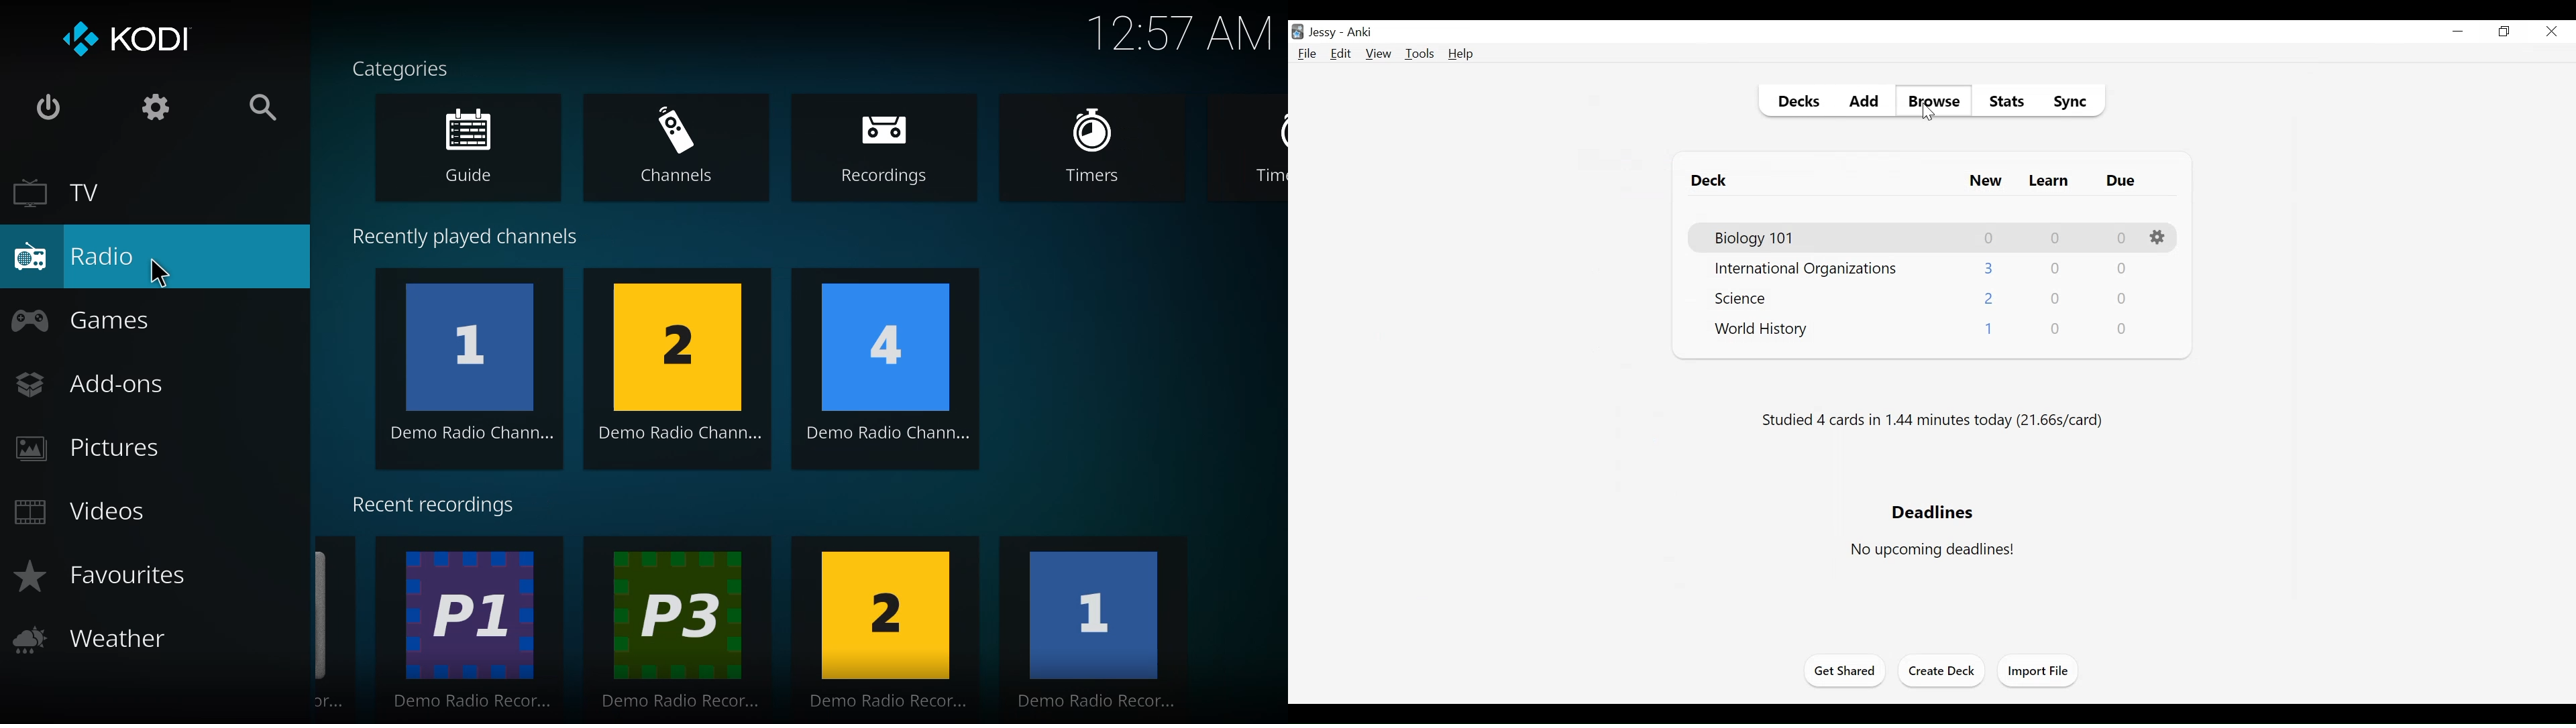  Describe the element at coordinates (1935, 420) in the screenshot. I see `Studied number of cards in number of minutes today (s/card)` at that location.